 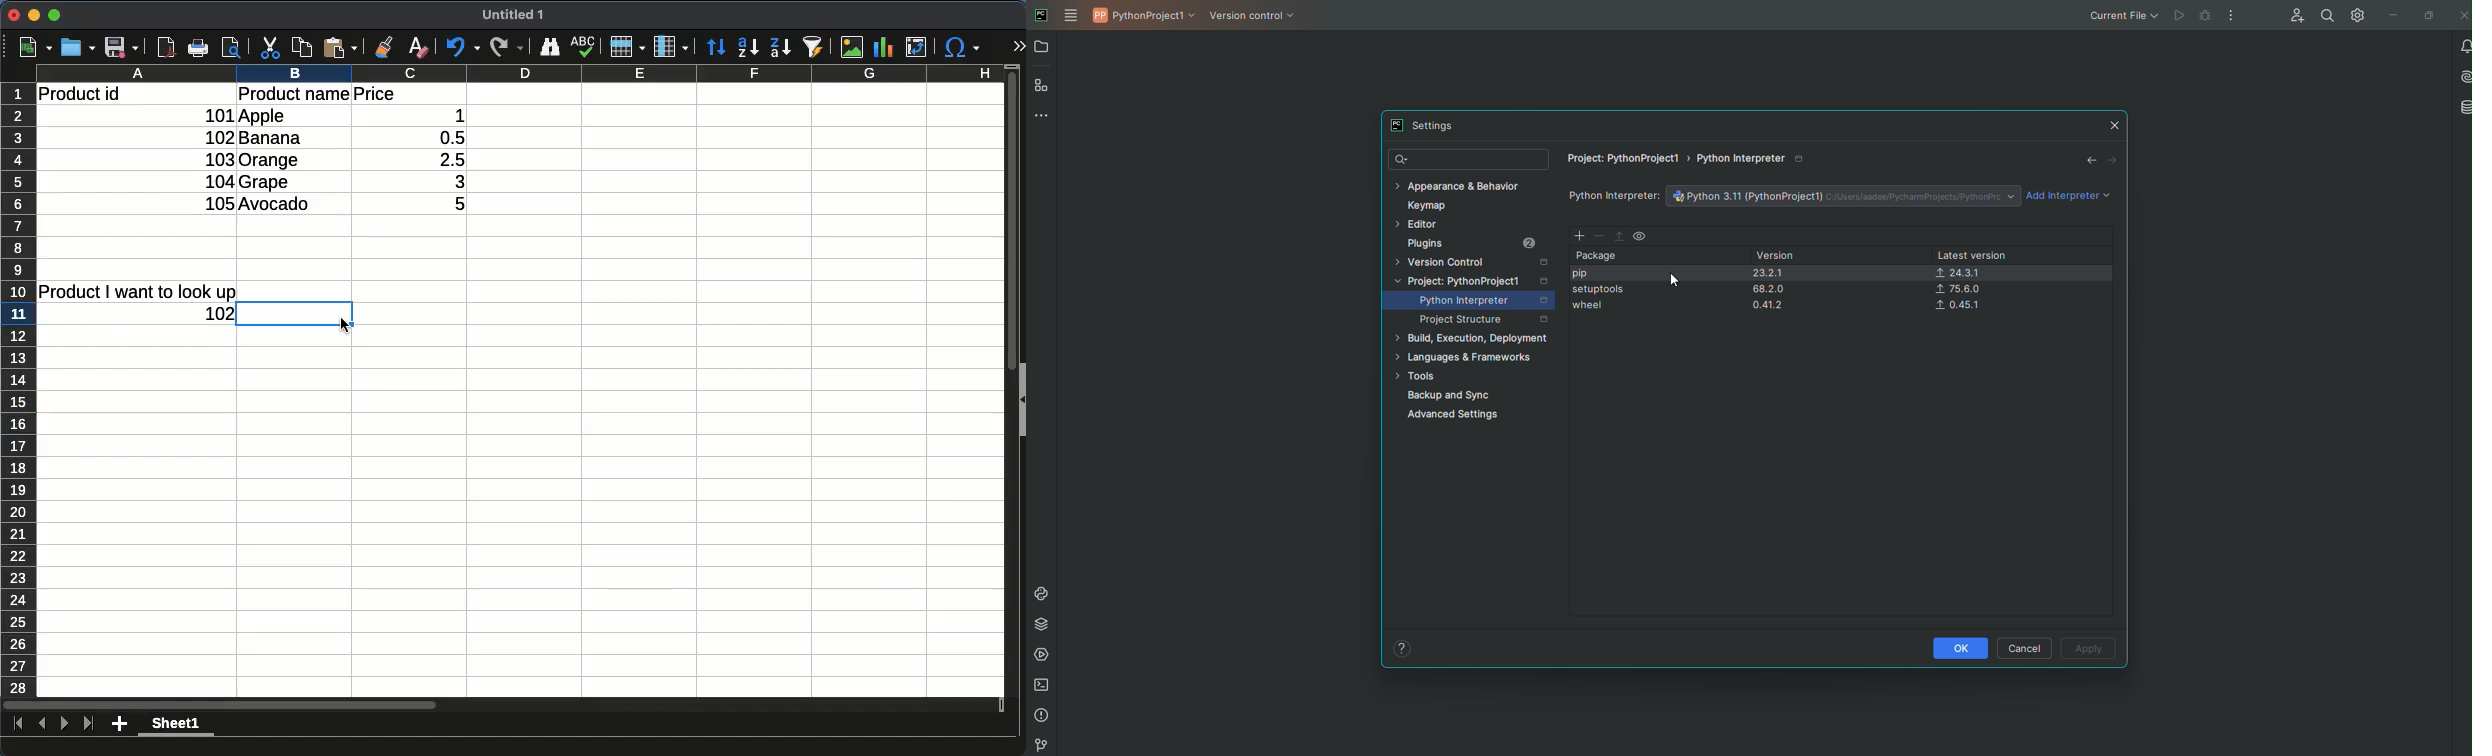 I want to click on 104, so click(x=220, y=182).